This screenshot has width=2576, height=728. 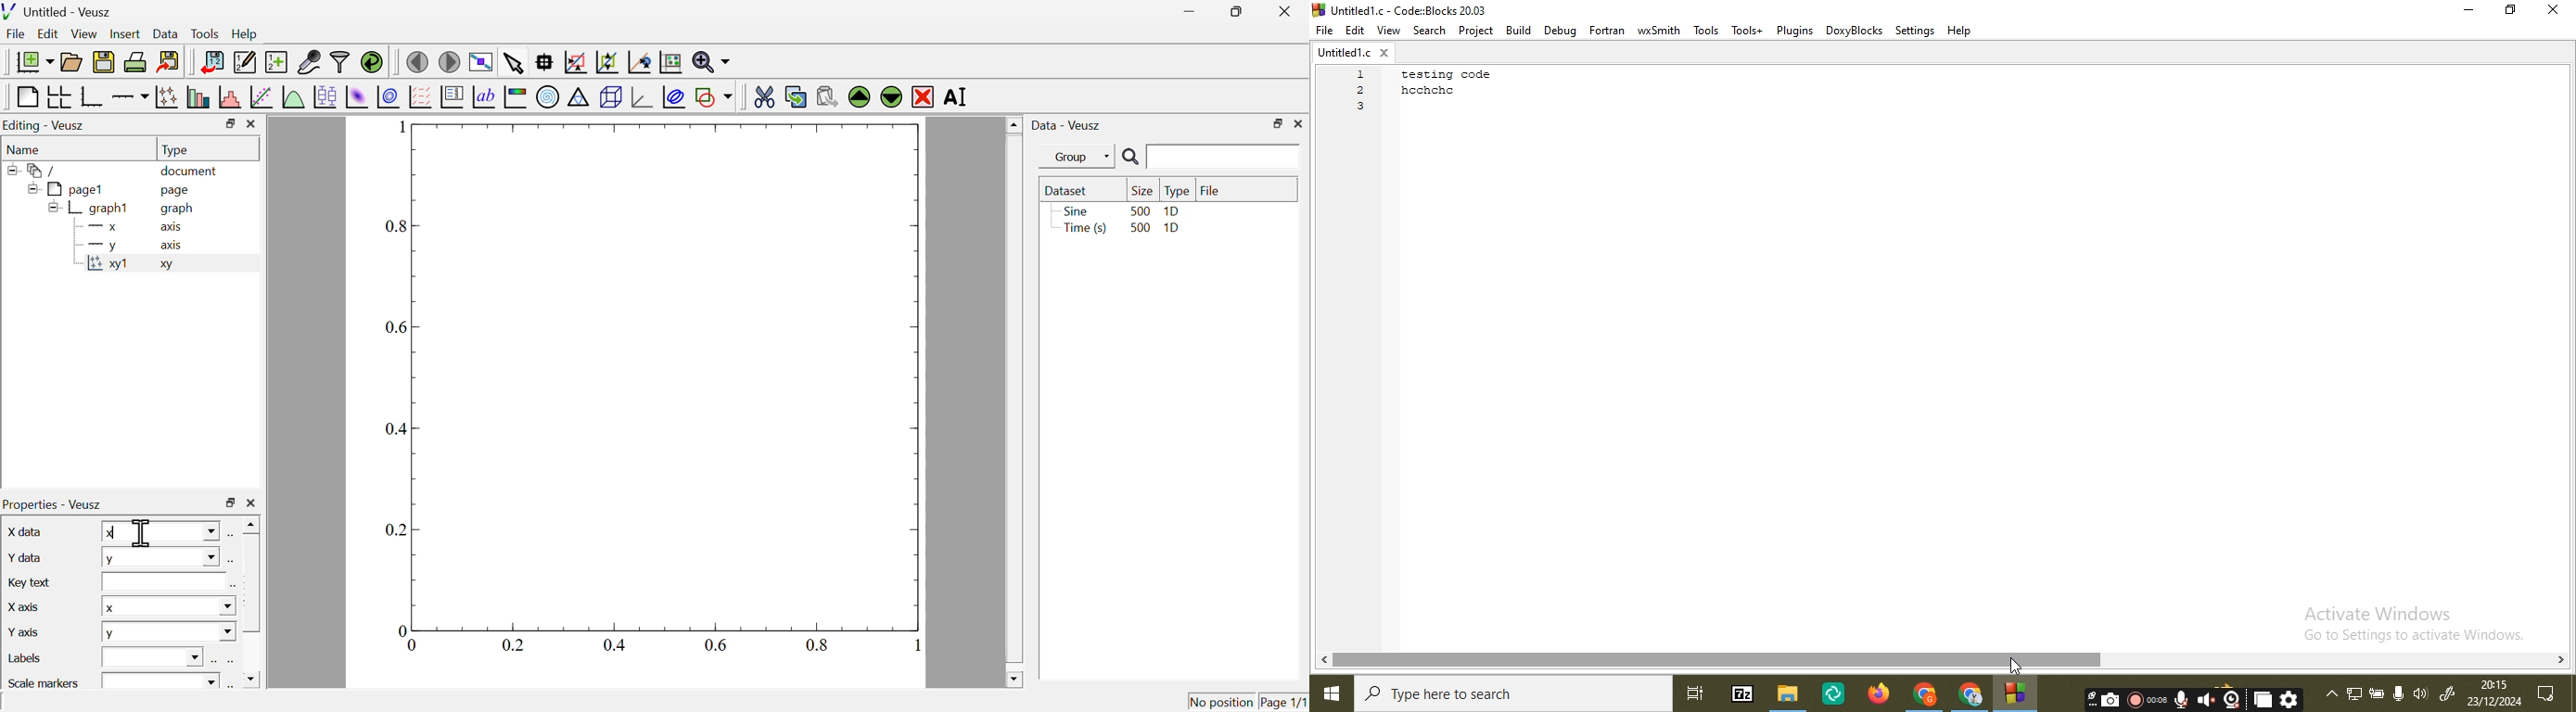 What do you see at coordinates (1943, 358) in the screenshot?
I see `coding area` at bounding box center [1943, 358].